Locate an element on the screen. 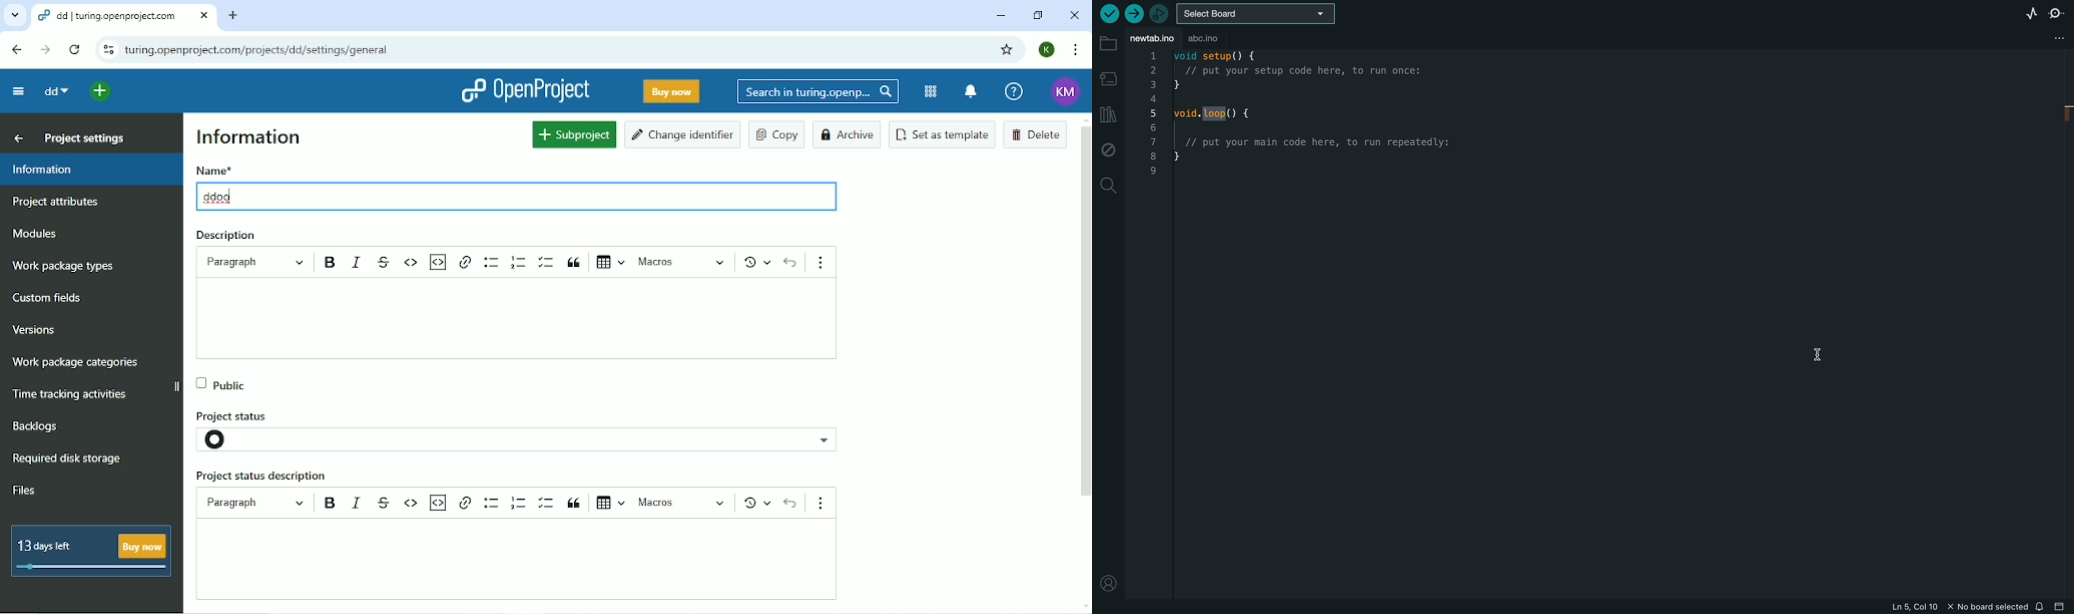 This screenshot has width=2100, height=616. To notification center is located at coordinates (971, 92).